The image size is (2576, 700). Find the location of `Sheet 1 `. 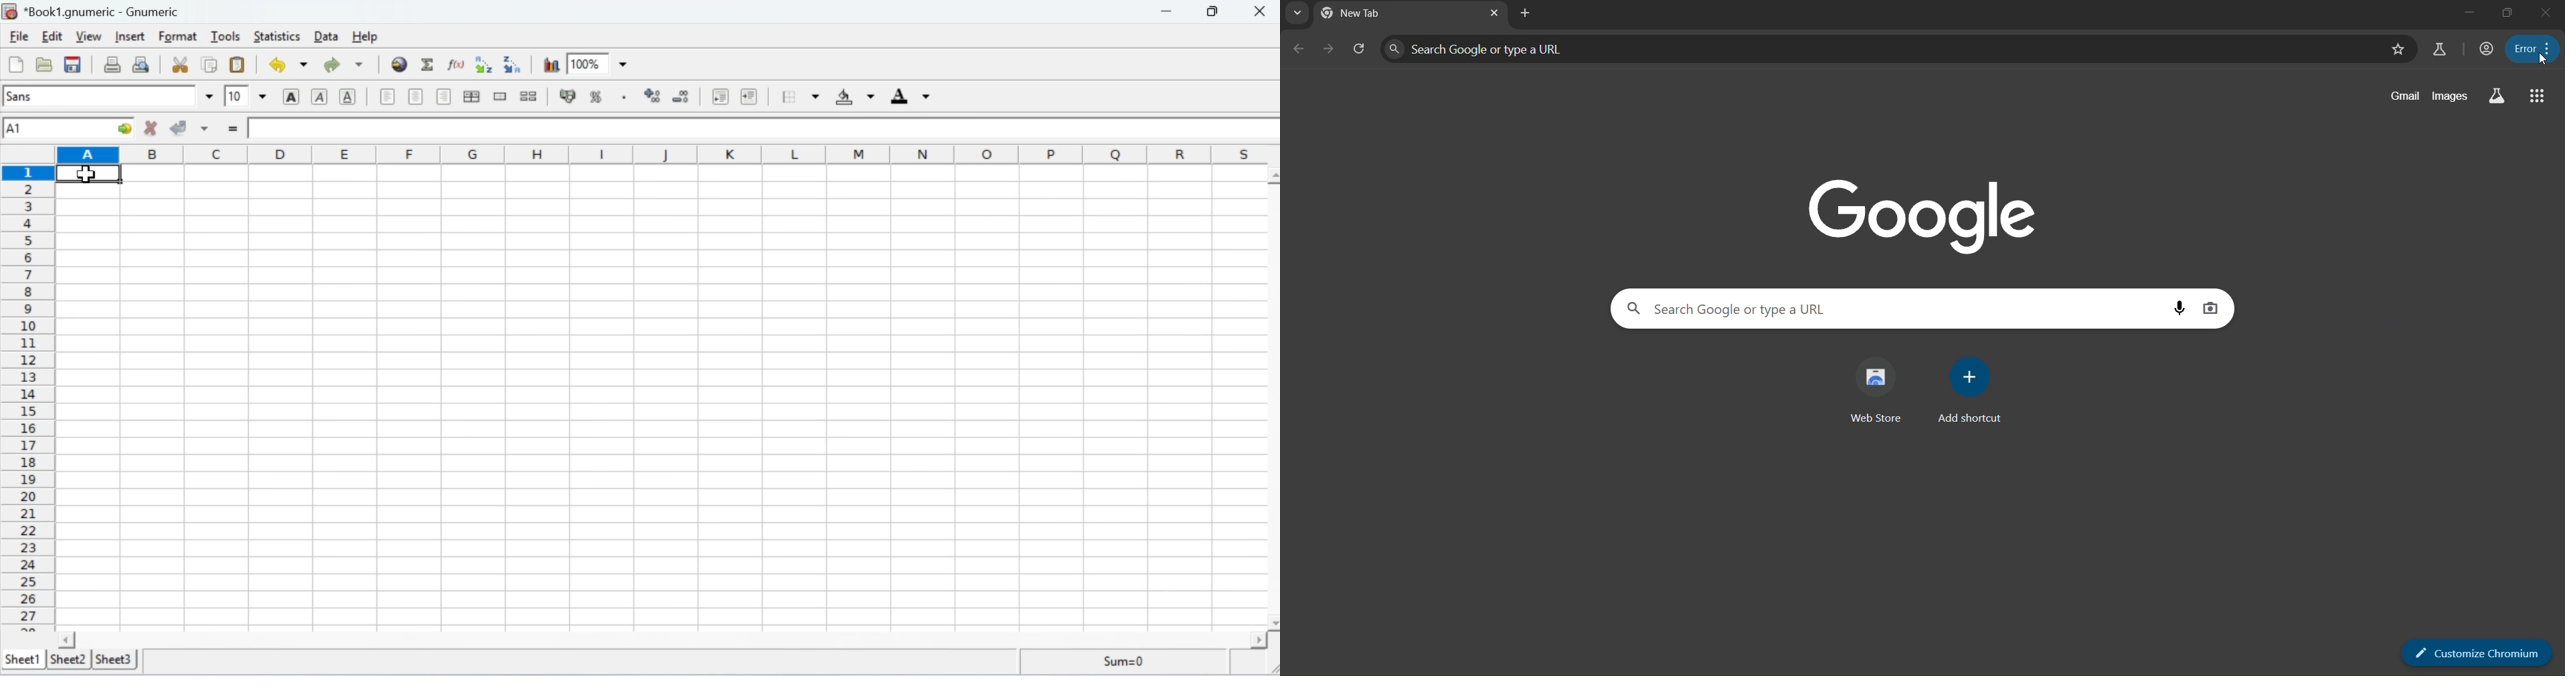

Sheet 1  is located at coordinates (23, 659).